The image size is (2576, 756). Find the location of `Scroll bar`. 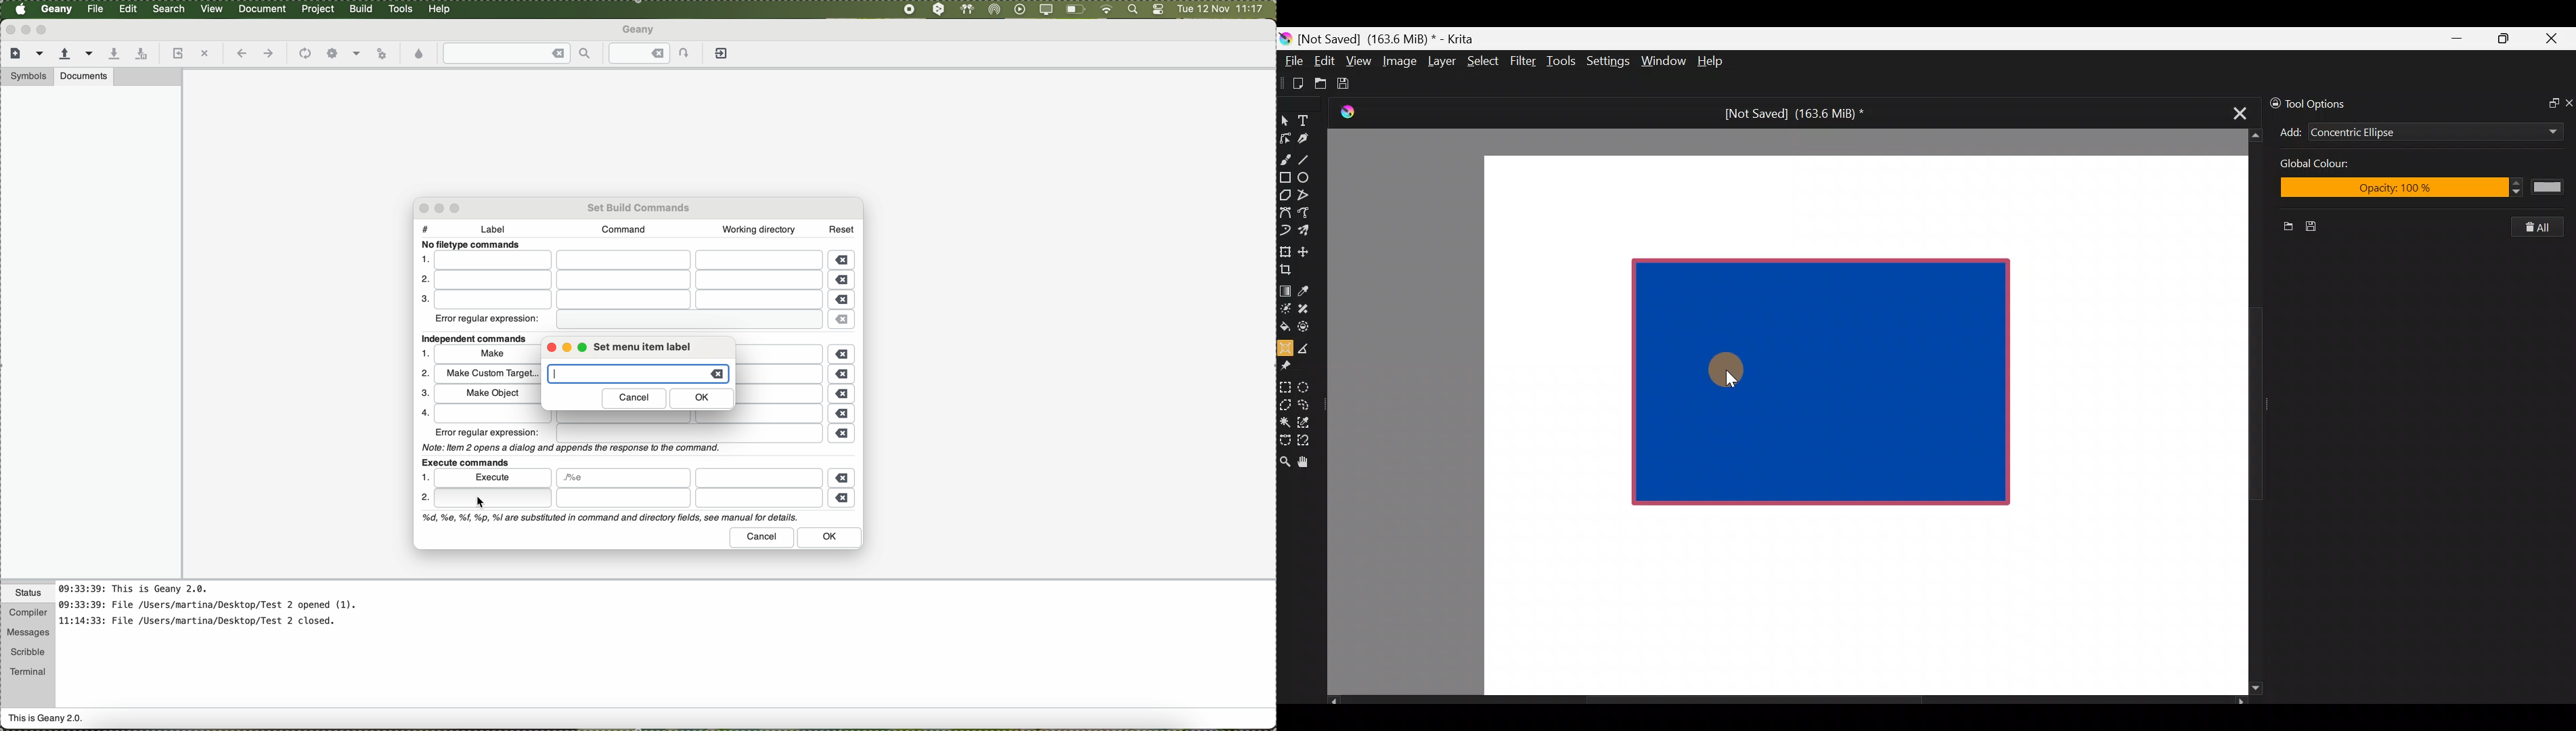

Scroll bar is located at coordinates (1787, 701).